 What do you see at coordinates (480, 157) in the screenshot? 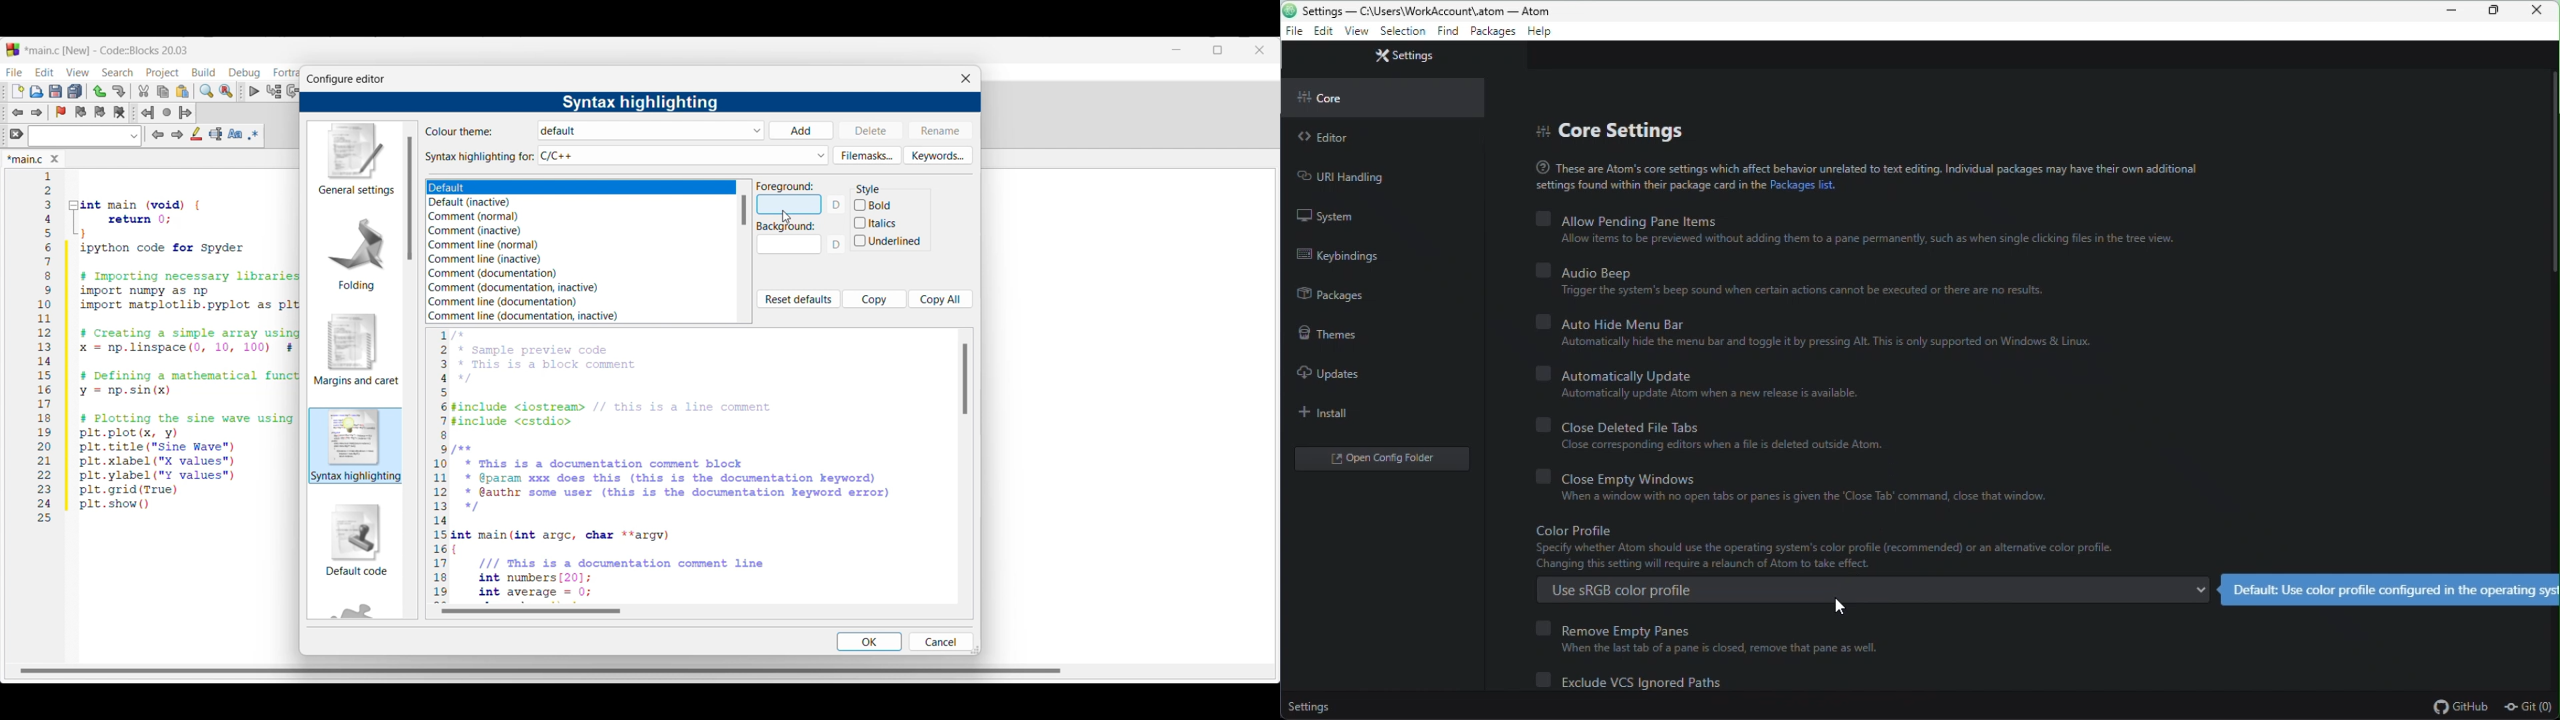
I see `Indicates syntax highlighting options` at bounding box center [480, 157].